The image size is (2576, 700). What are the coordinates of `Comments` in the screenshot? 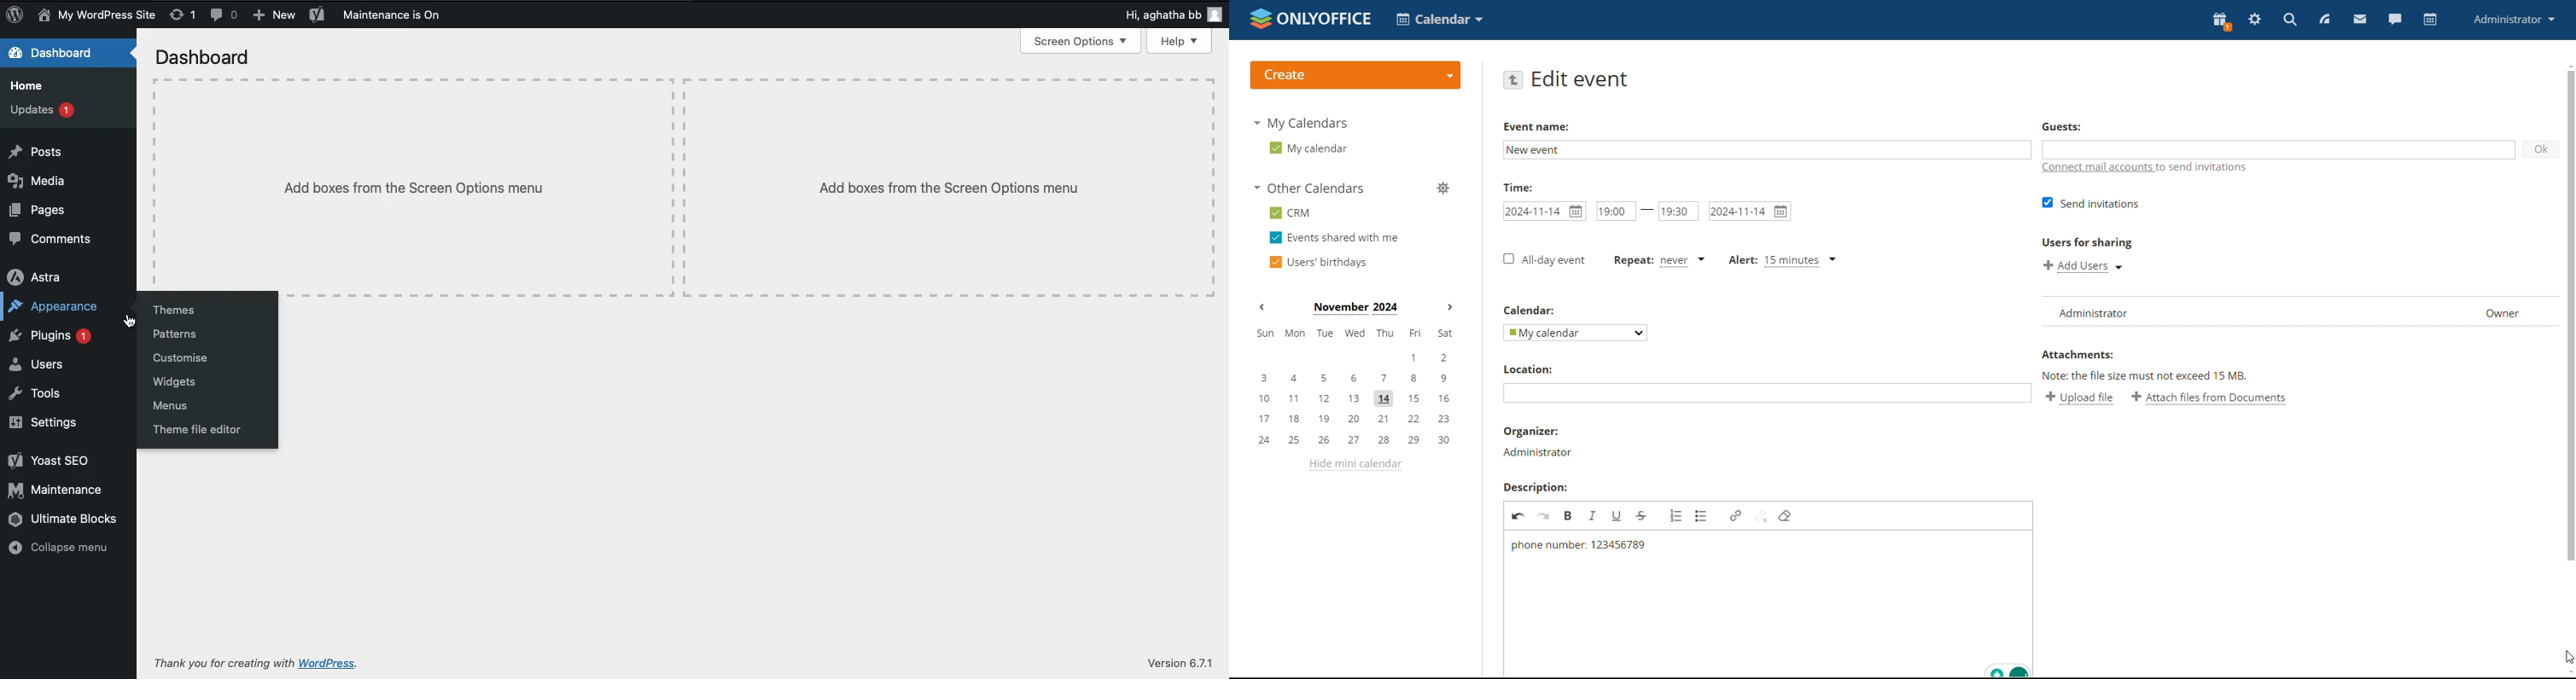 It's located at (227, 15).